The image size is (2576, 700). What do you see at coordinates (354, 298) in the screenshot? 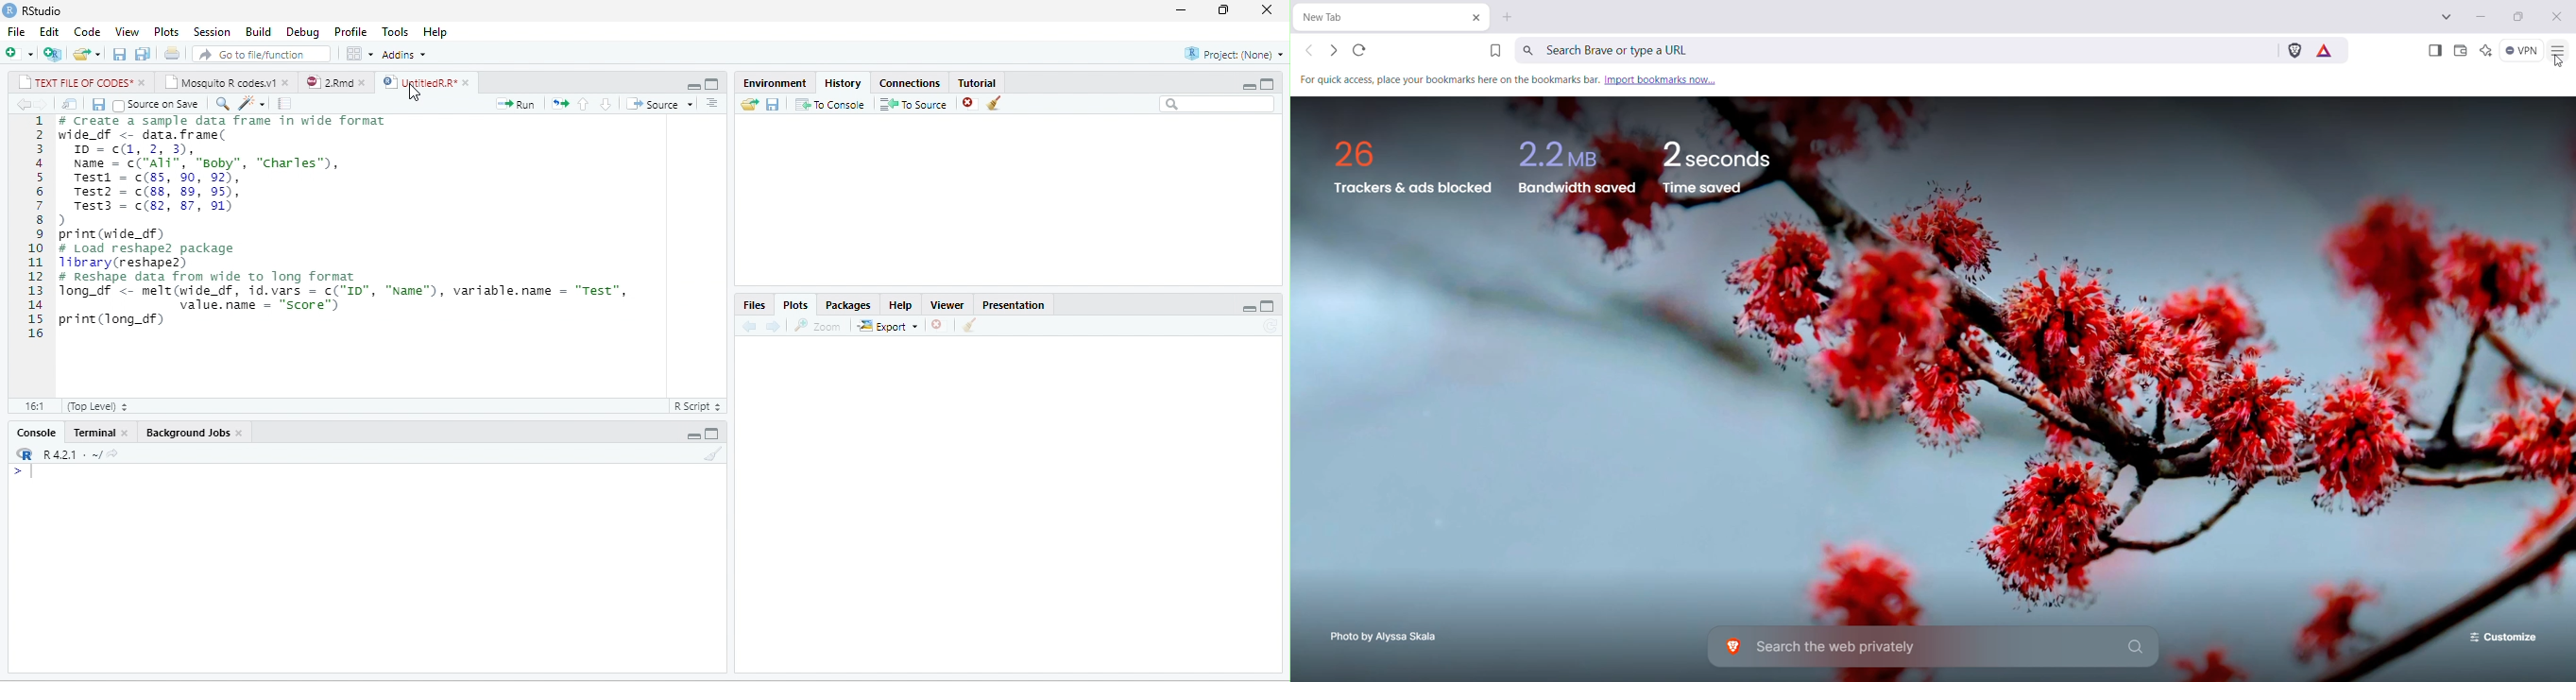
I see `# Reshape data from wide to long format

Tong_df <- melt(wide_df, id.vars = c("ID", "Name"), variable.name = "Test",
value.name = “score”)

print(long_df)` at bounding box center [354, 298].